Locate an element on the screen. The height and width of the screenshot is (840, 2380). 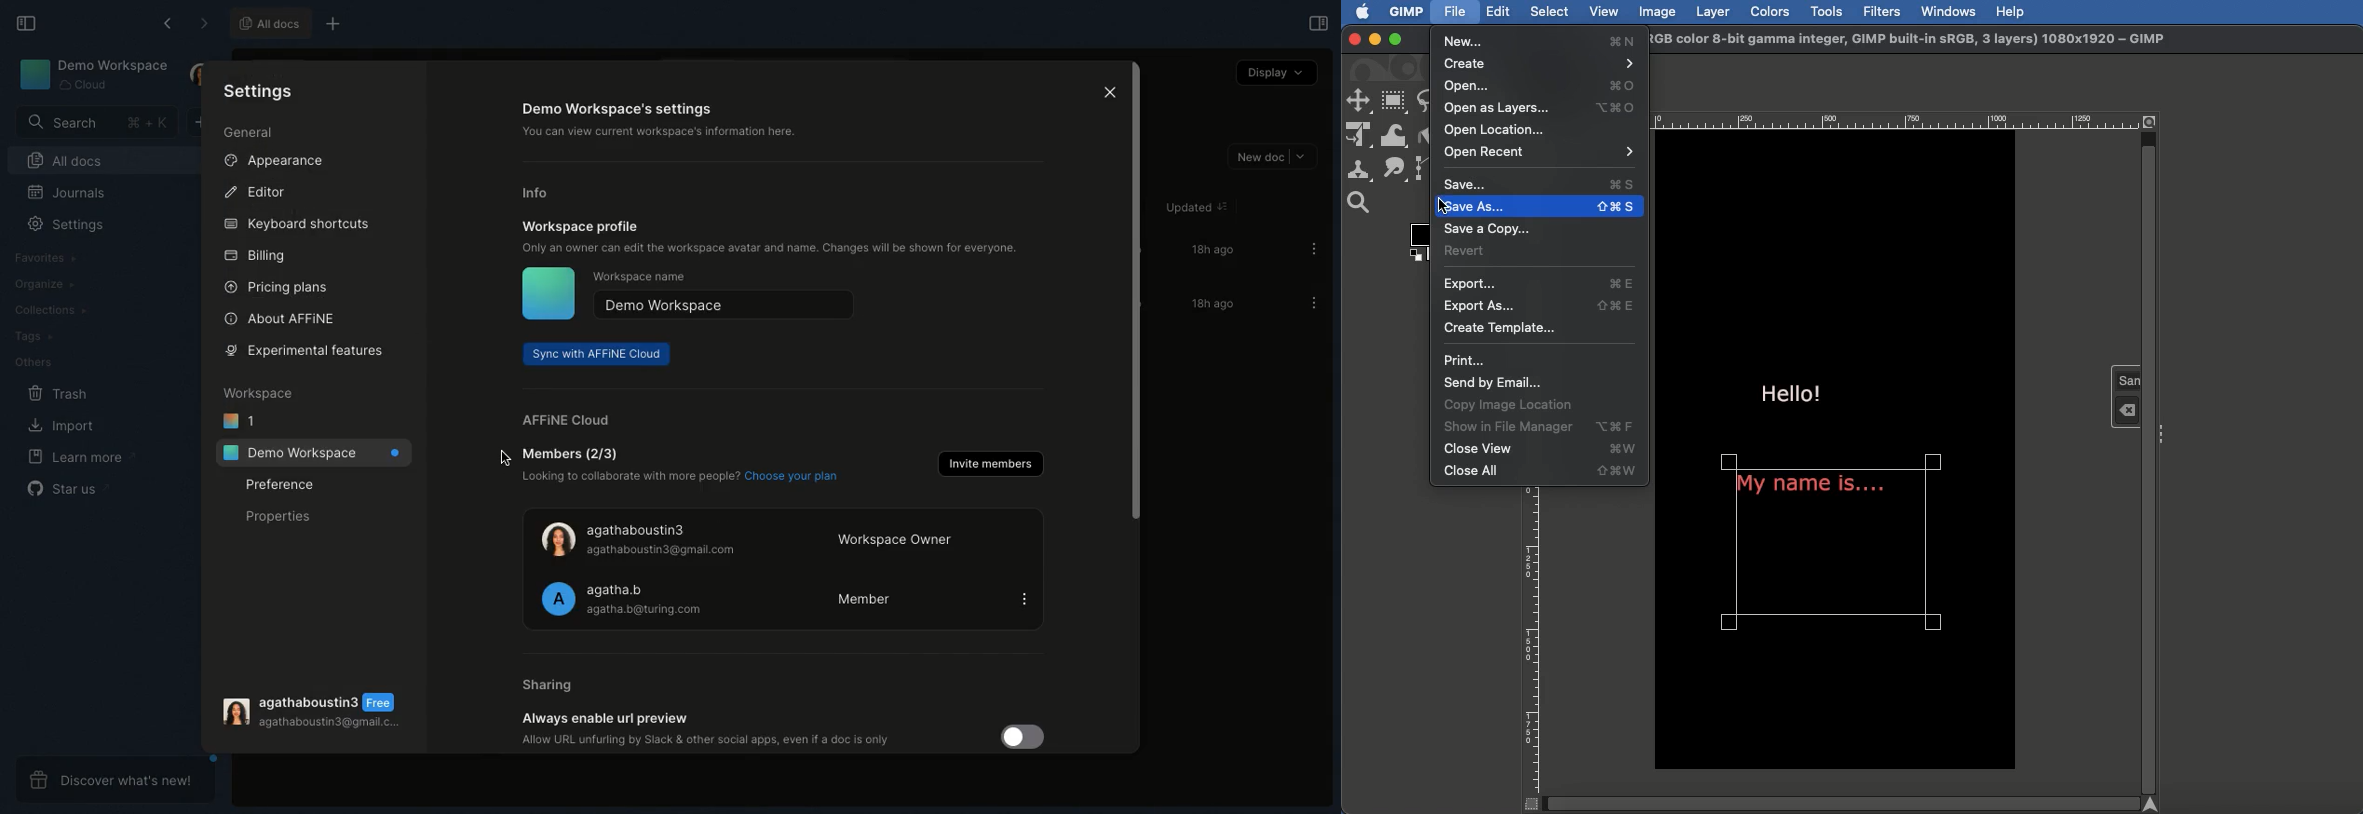
Demo workspace is located at coordinates (725, 305).